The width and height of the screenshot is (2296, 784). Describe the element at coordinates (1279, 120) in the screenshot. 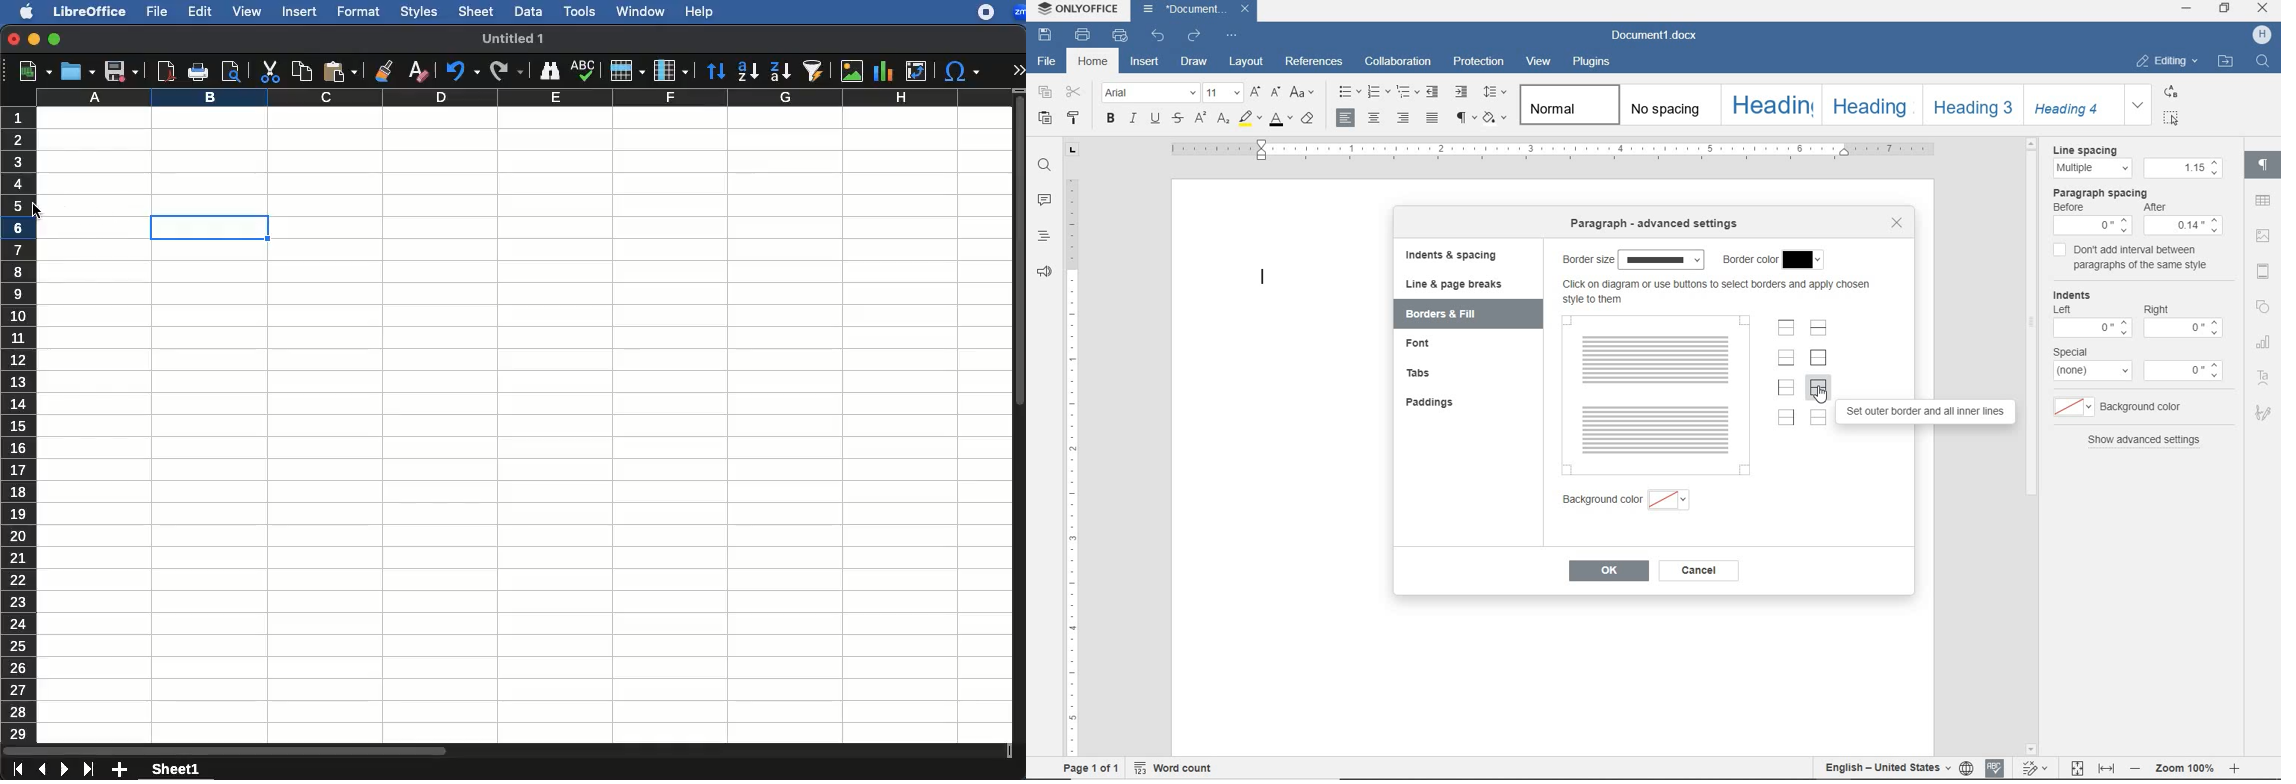

I see `font color` at that location.